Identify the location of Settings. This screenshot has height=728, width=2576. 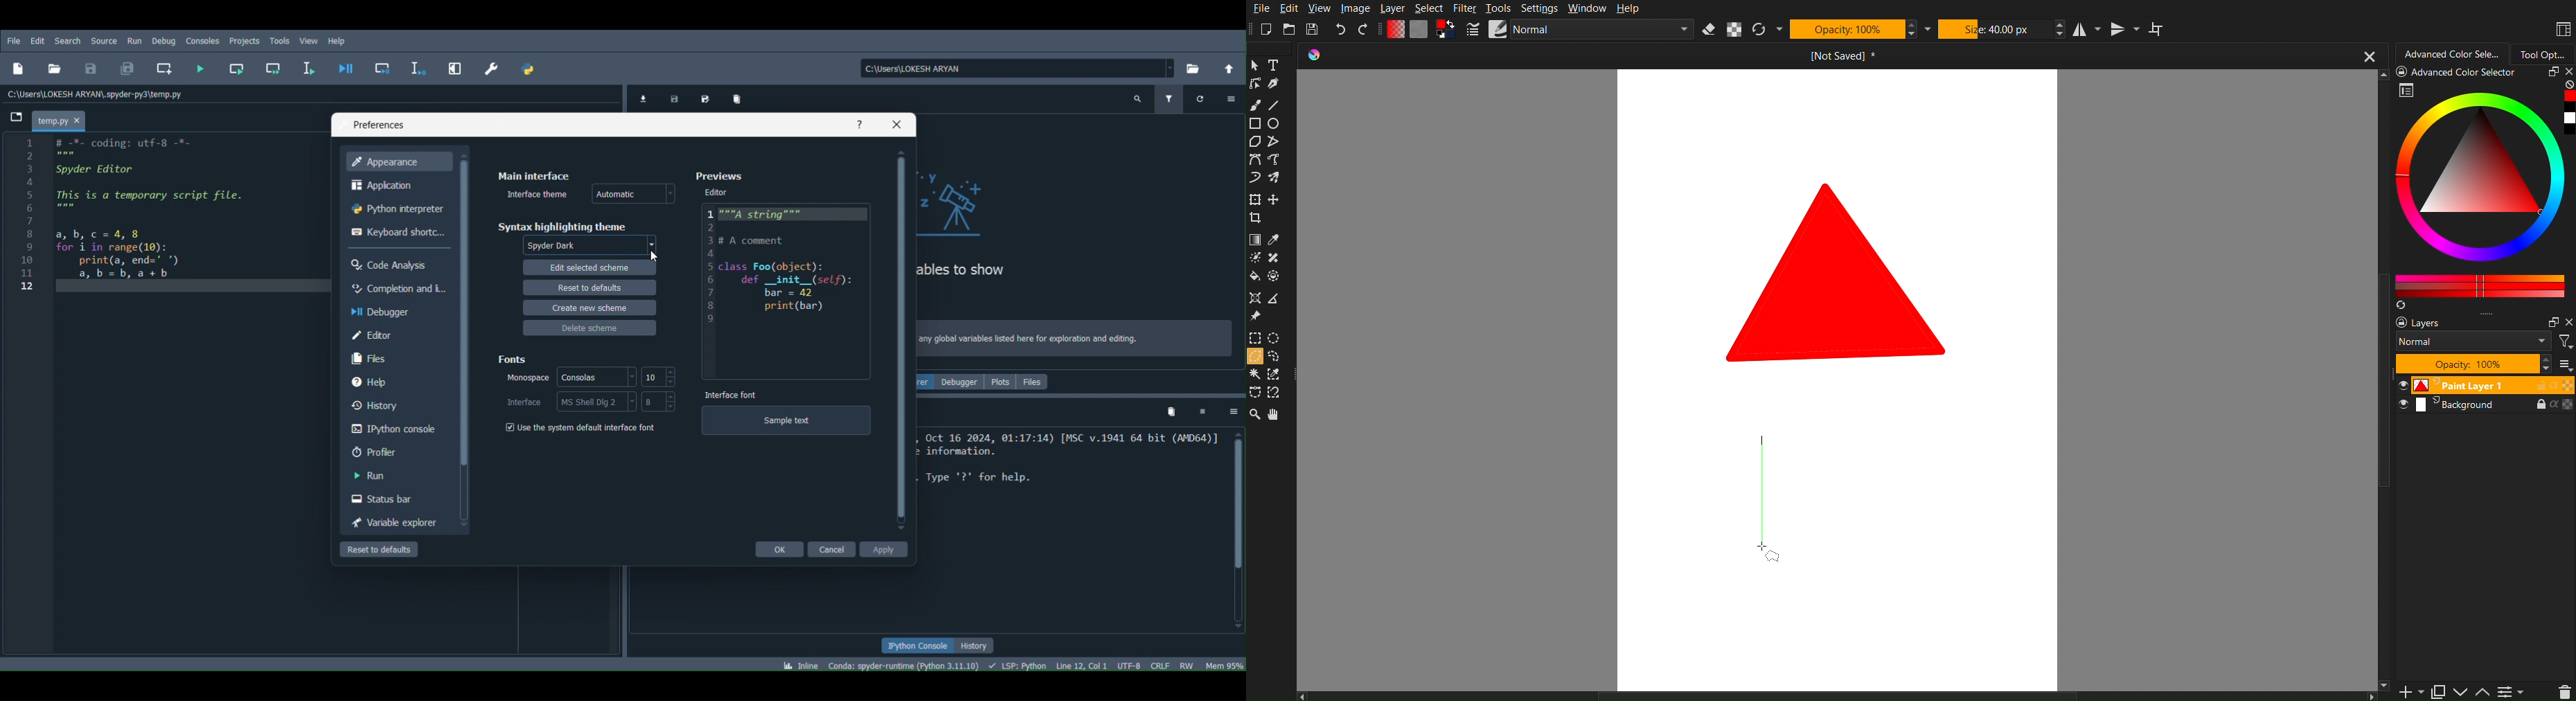
(1543, 9).